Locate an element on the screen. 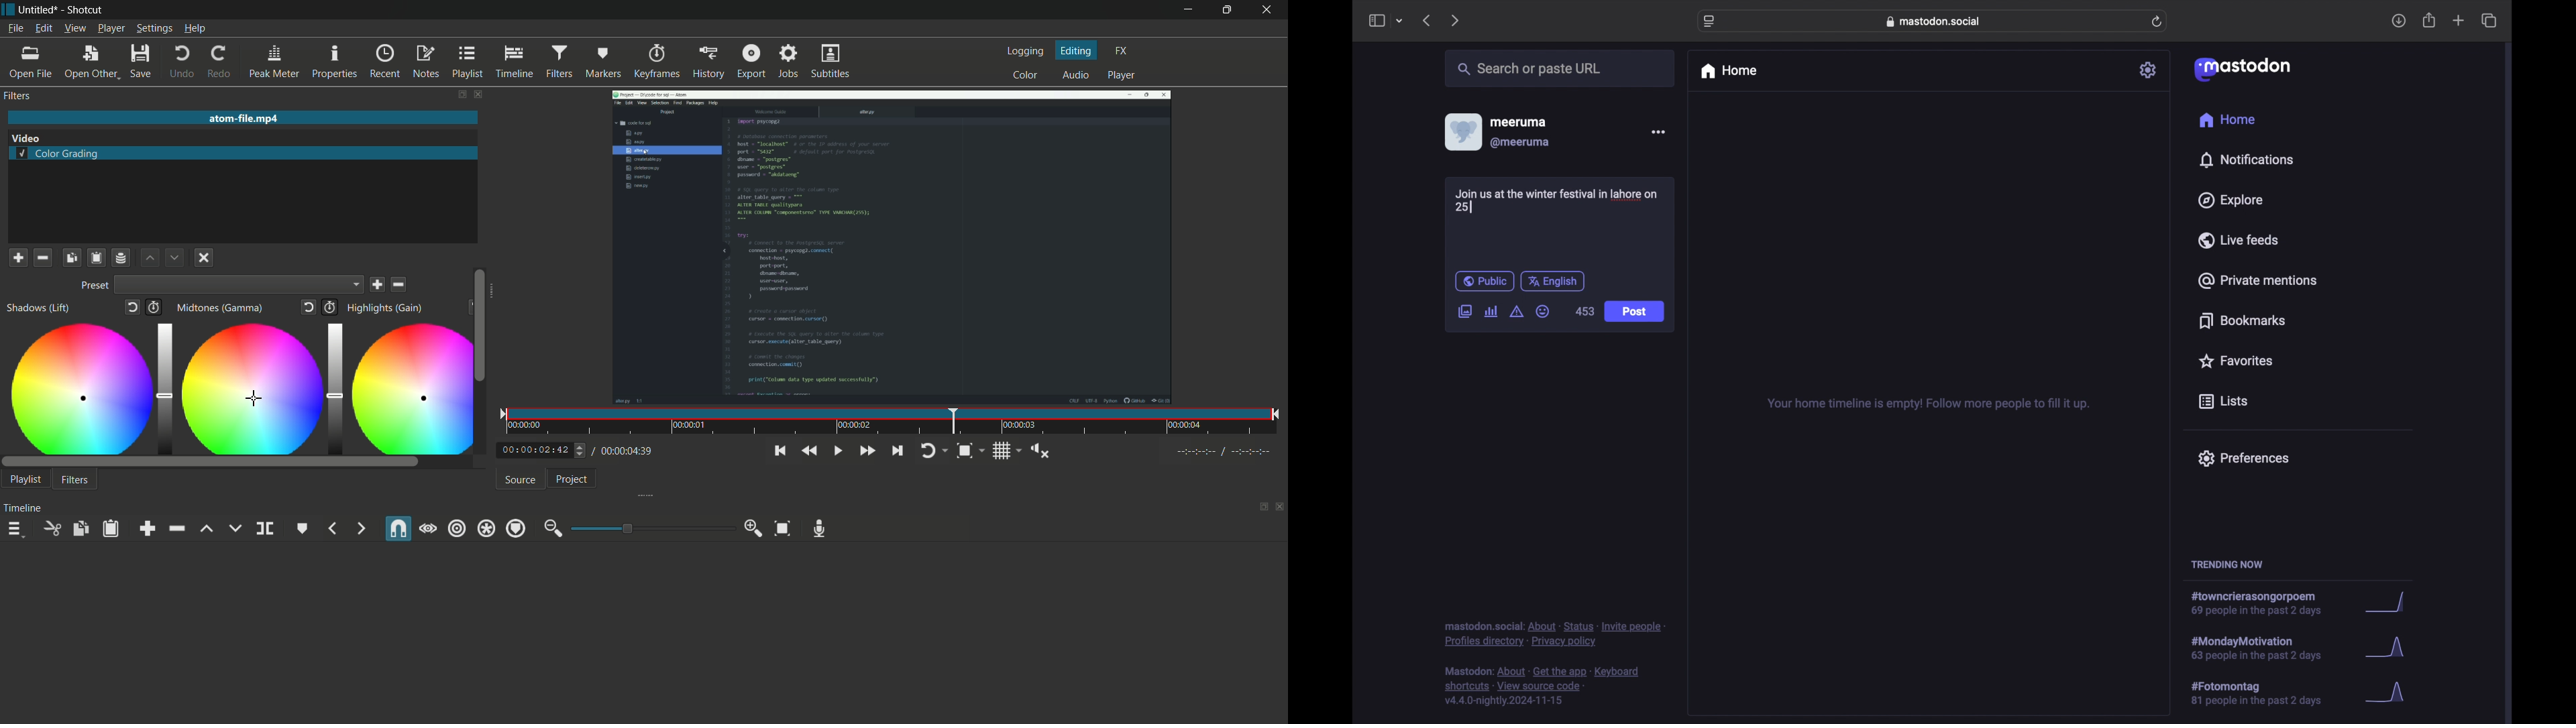 The image size is (2576, 728). project name is located at coordinates (39, 9).